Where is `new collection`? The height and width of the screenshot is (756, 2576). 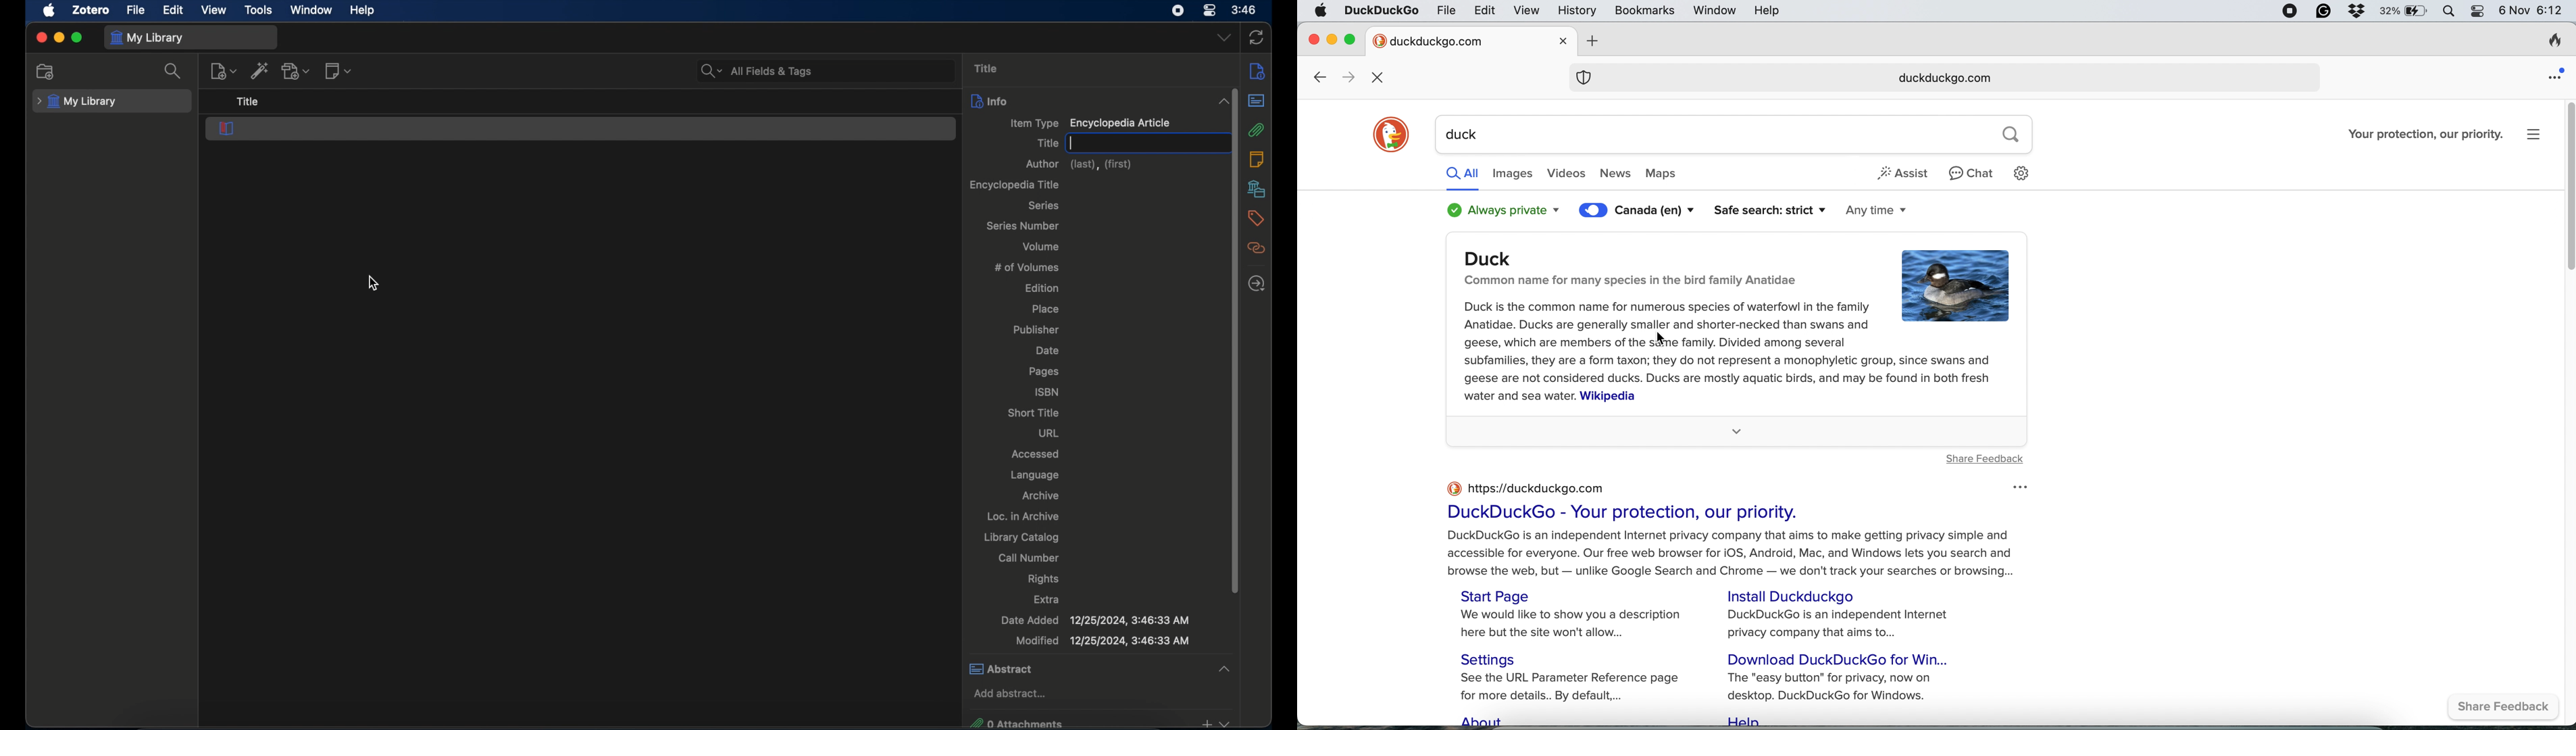
new collection is located at coordinates (46, 72).